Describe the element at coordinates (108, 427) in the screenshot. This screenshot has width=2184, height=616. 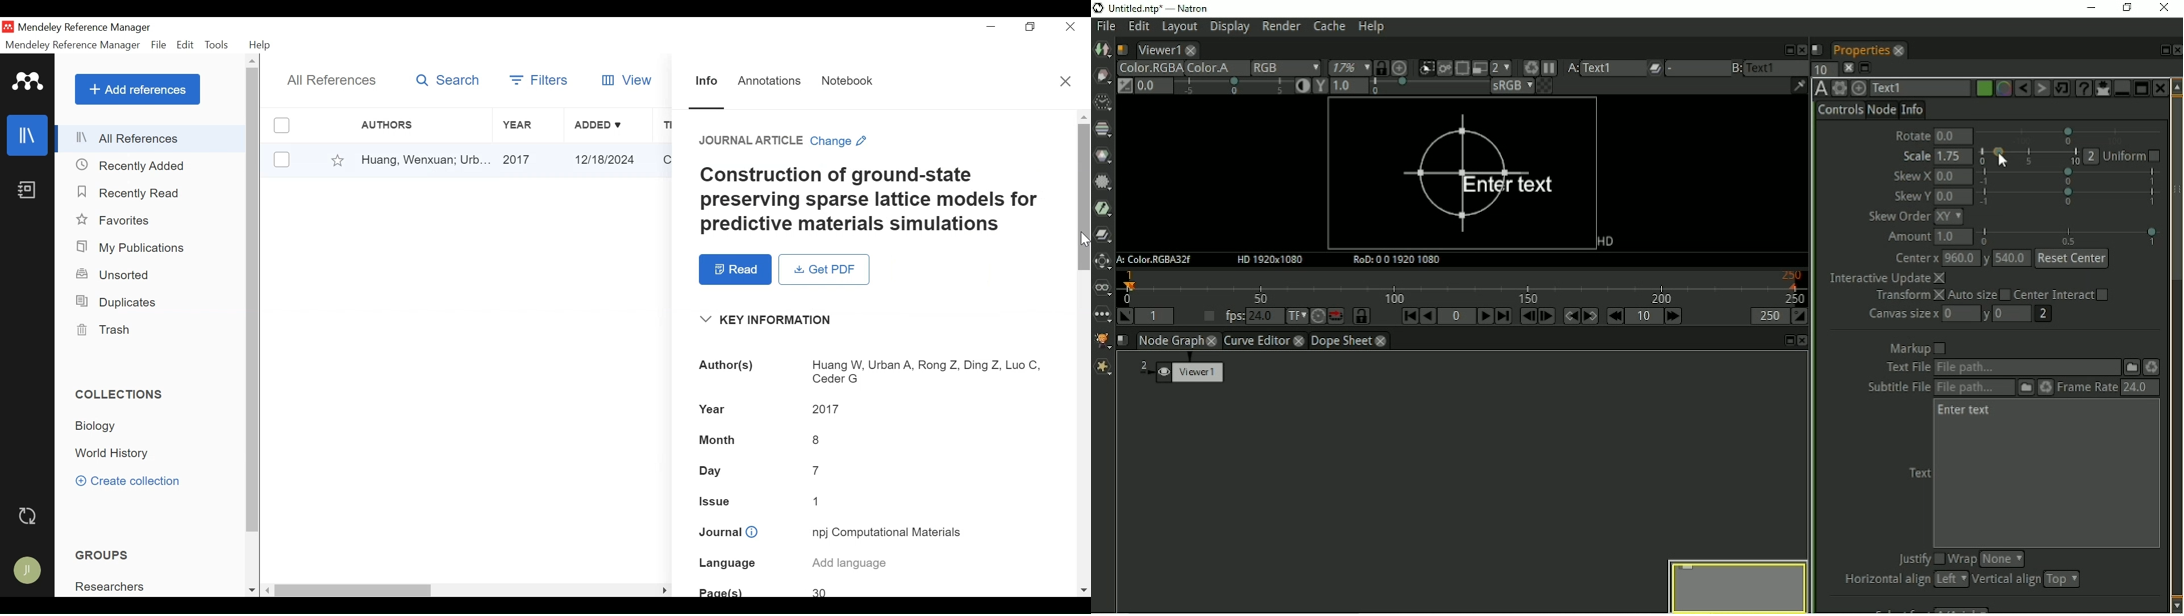
I see `Collection` at that location.